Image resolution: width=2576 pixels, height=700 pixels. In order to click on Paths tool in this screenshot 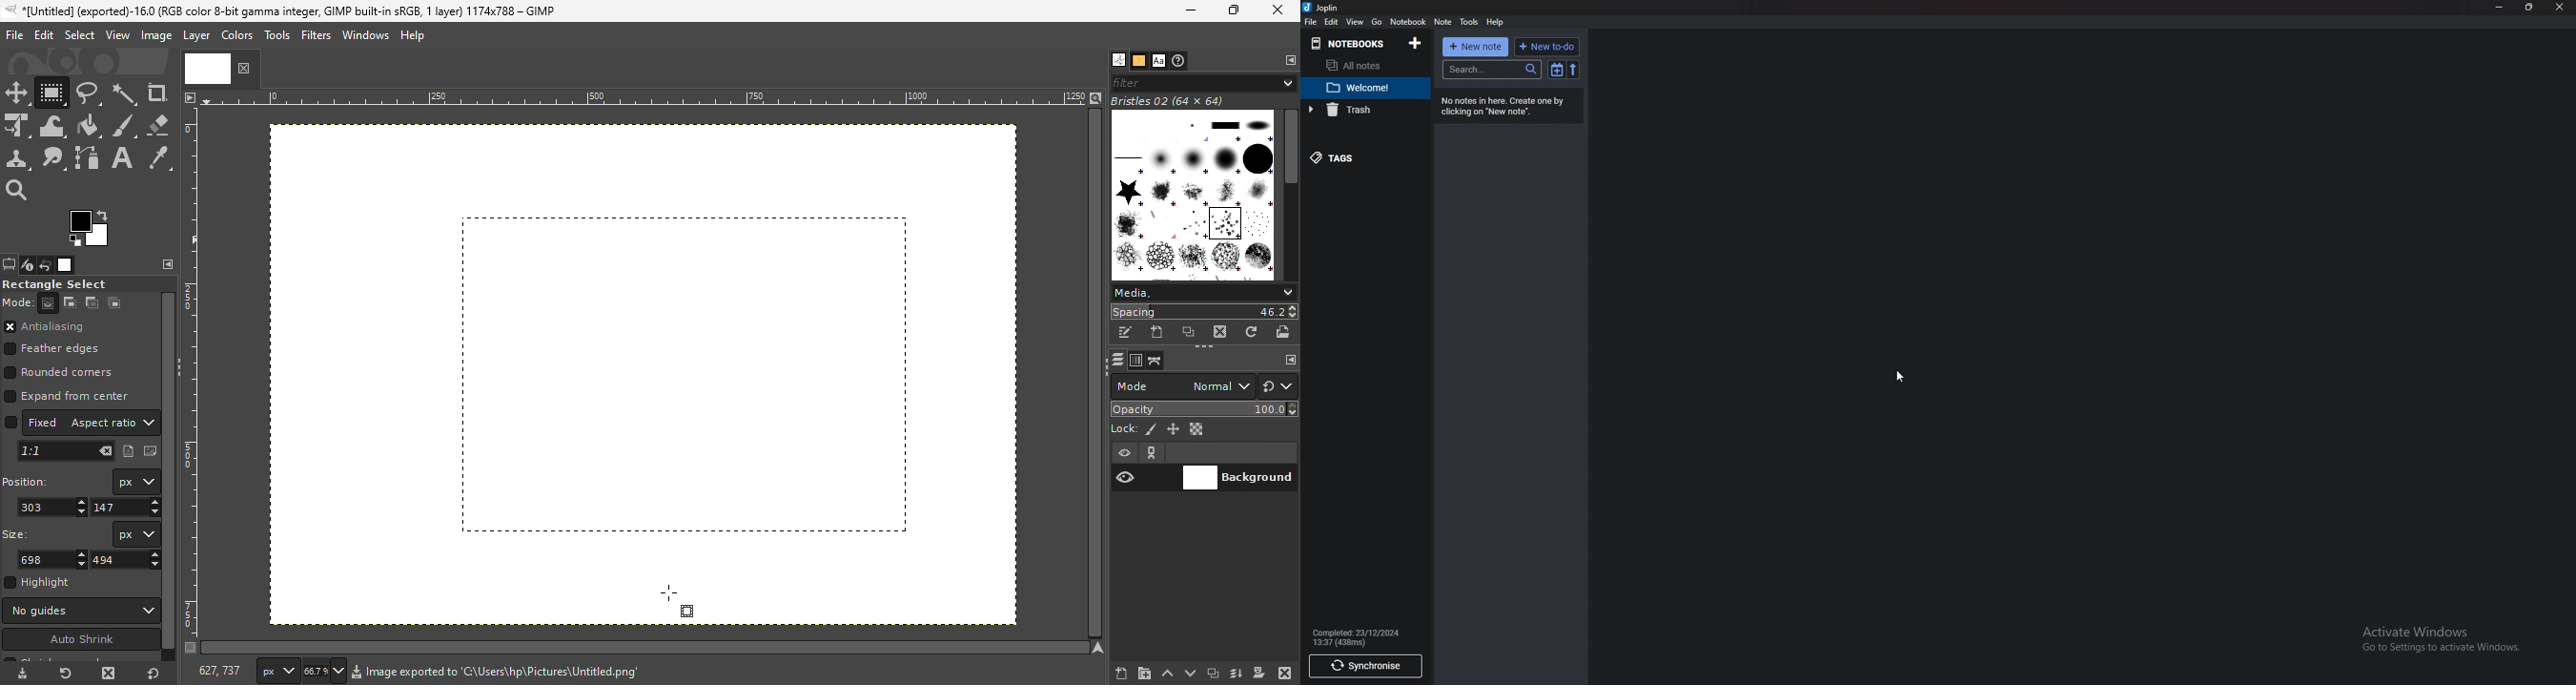, I will do `click(89, 157)`.